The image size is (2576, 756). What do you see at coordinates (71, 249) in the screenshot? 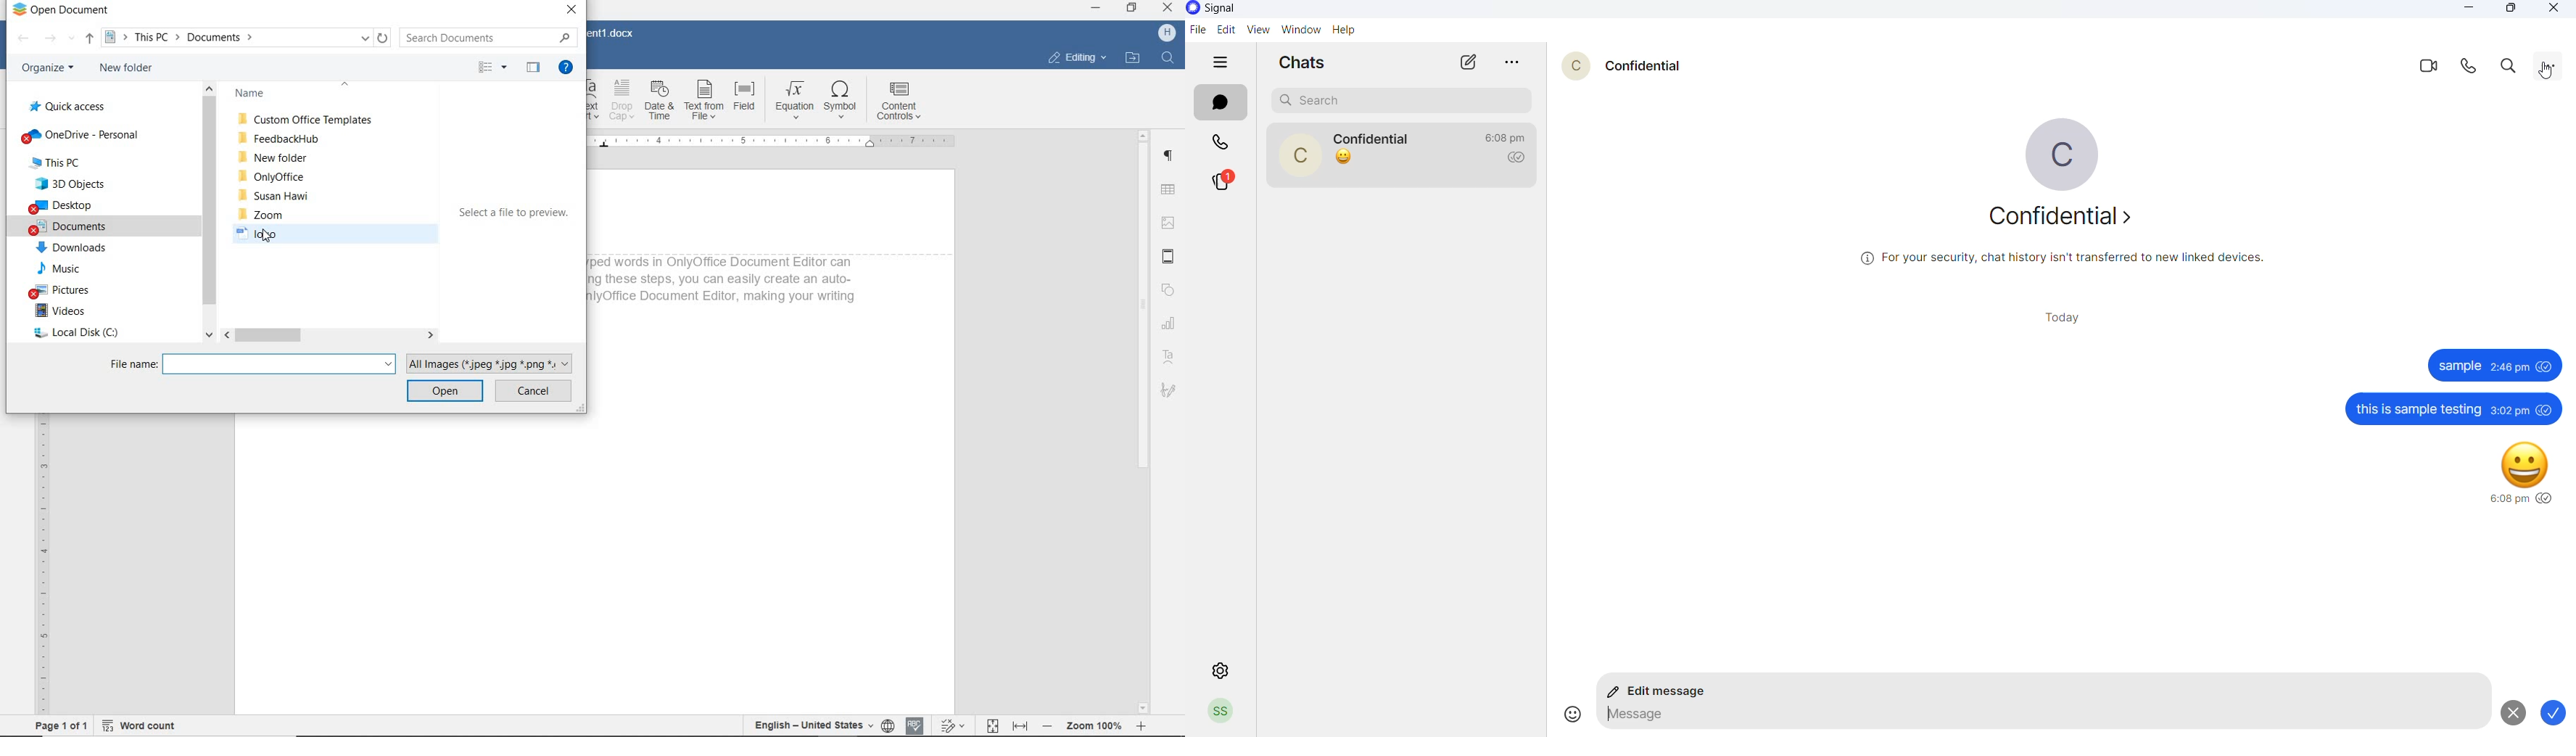
I see `DOWNLOADS` at bounding box center [71, 249].